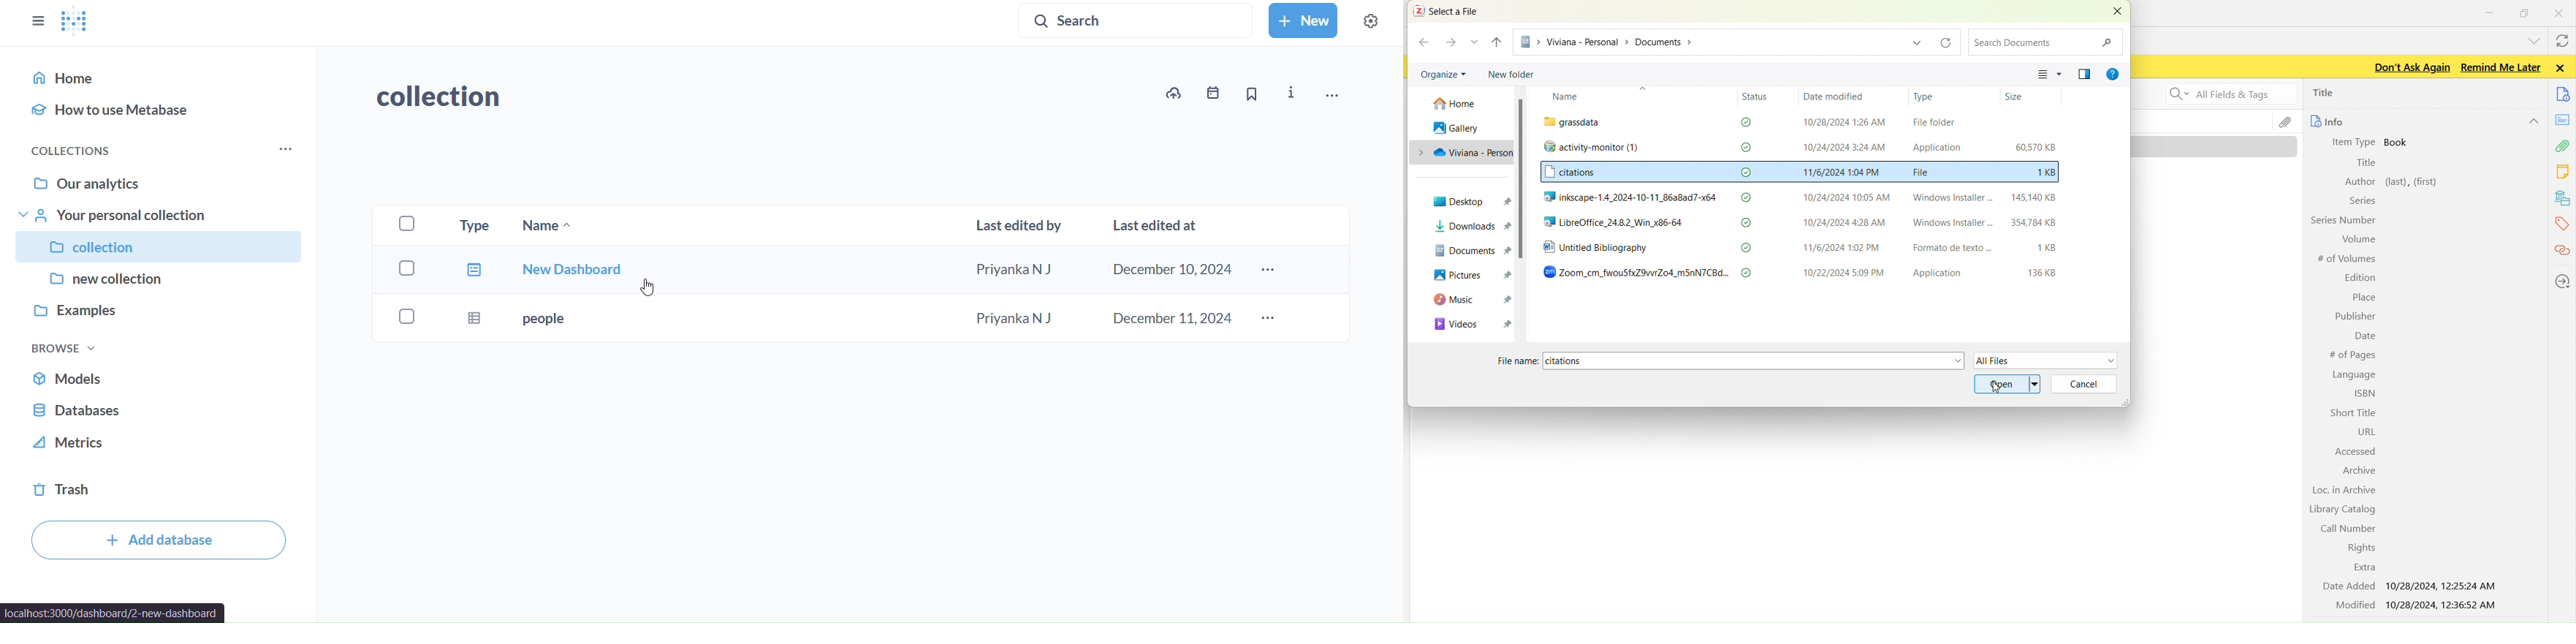  Describe the element at coordinates (2563, 119) in the screenshot. I see `notes` at that location.